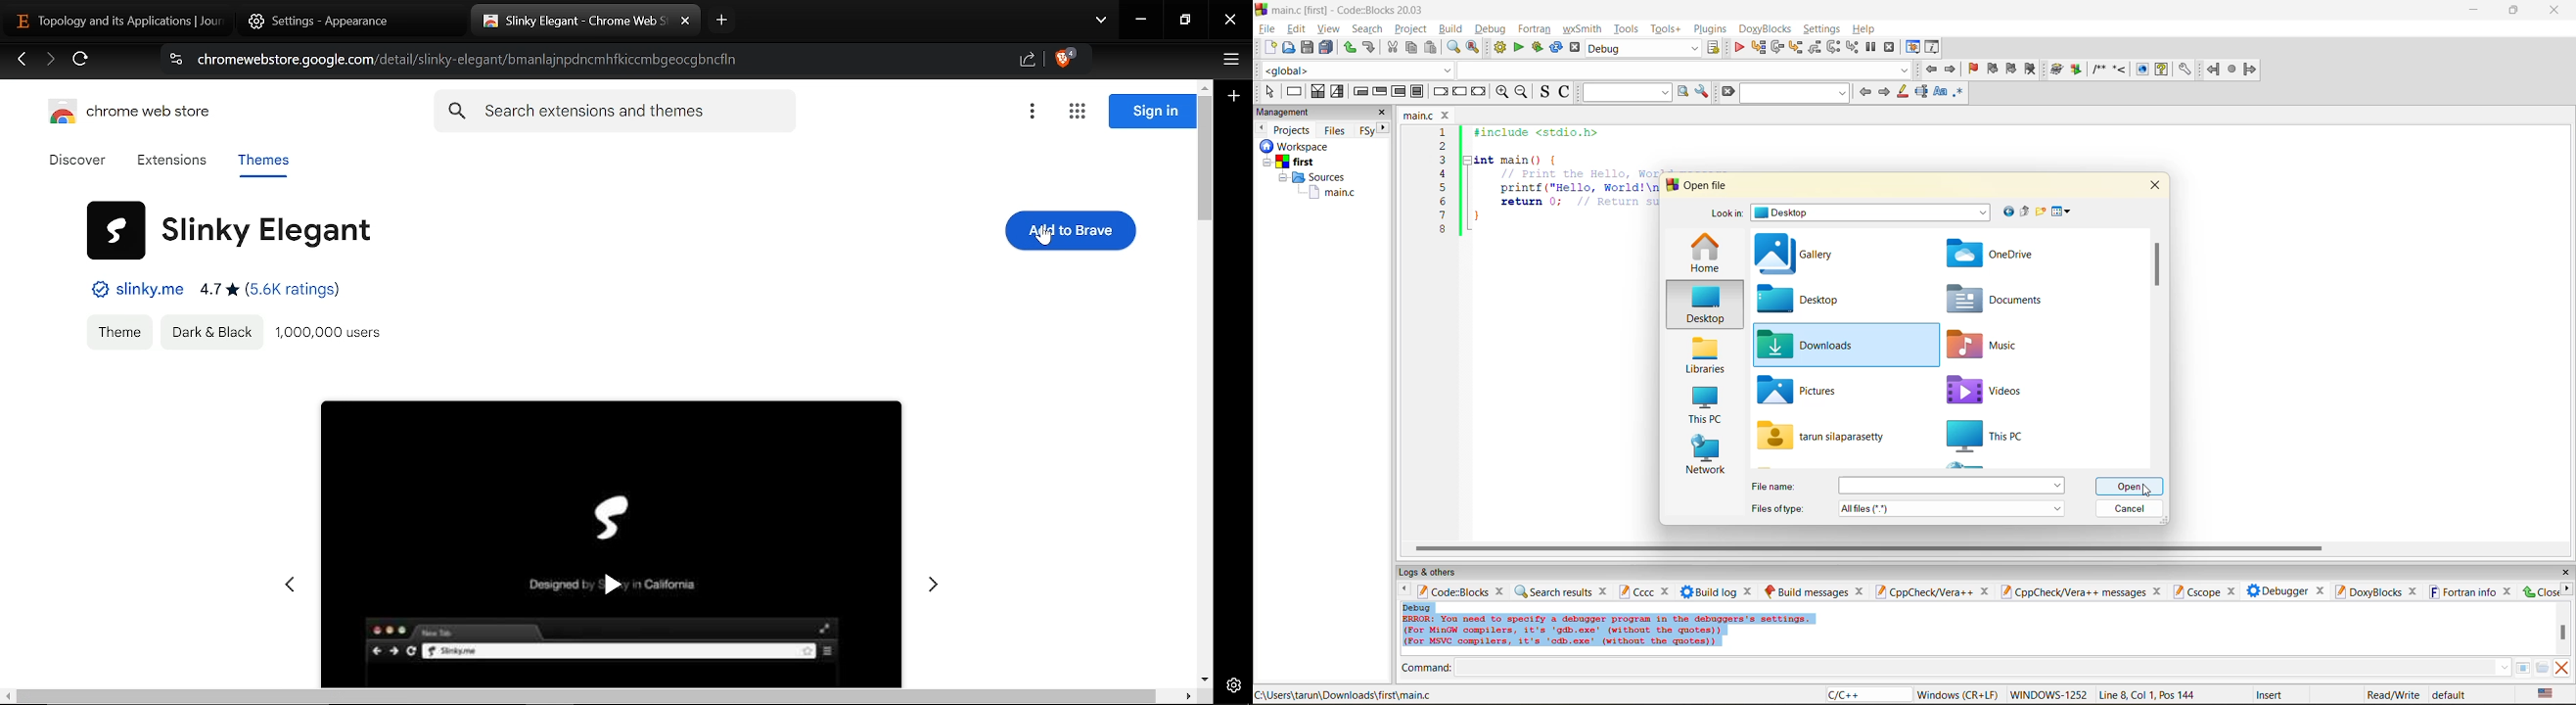  Describe the element at coordinates (1401, 590) in the screenshot. I see `previous` at that location.